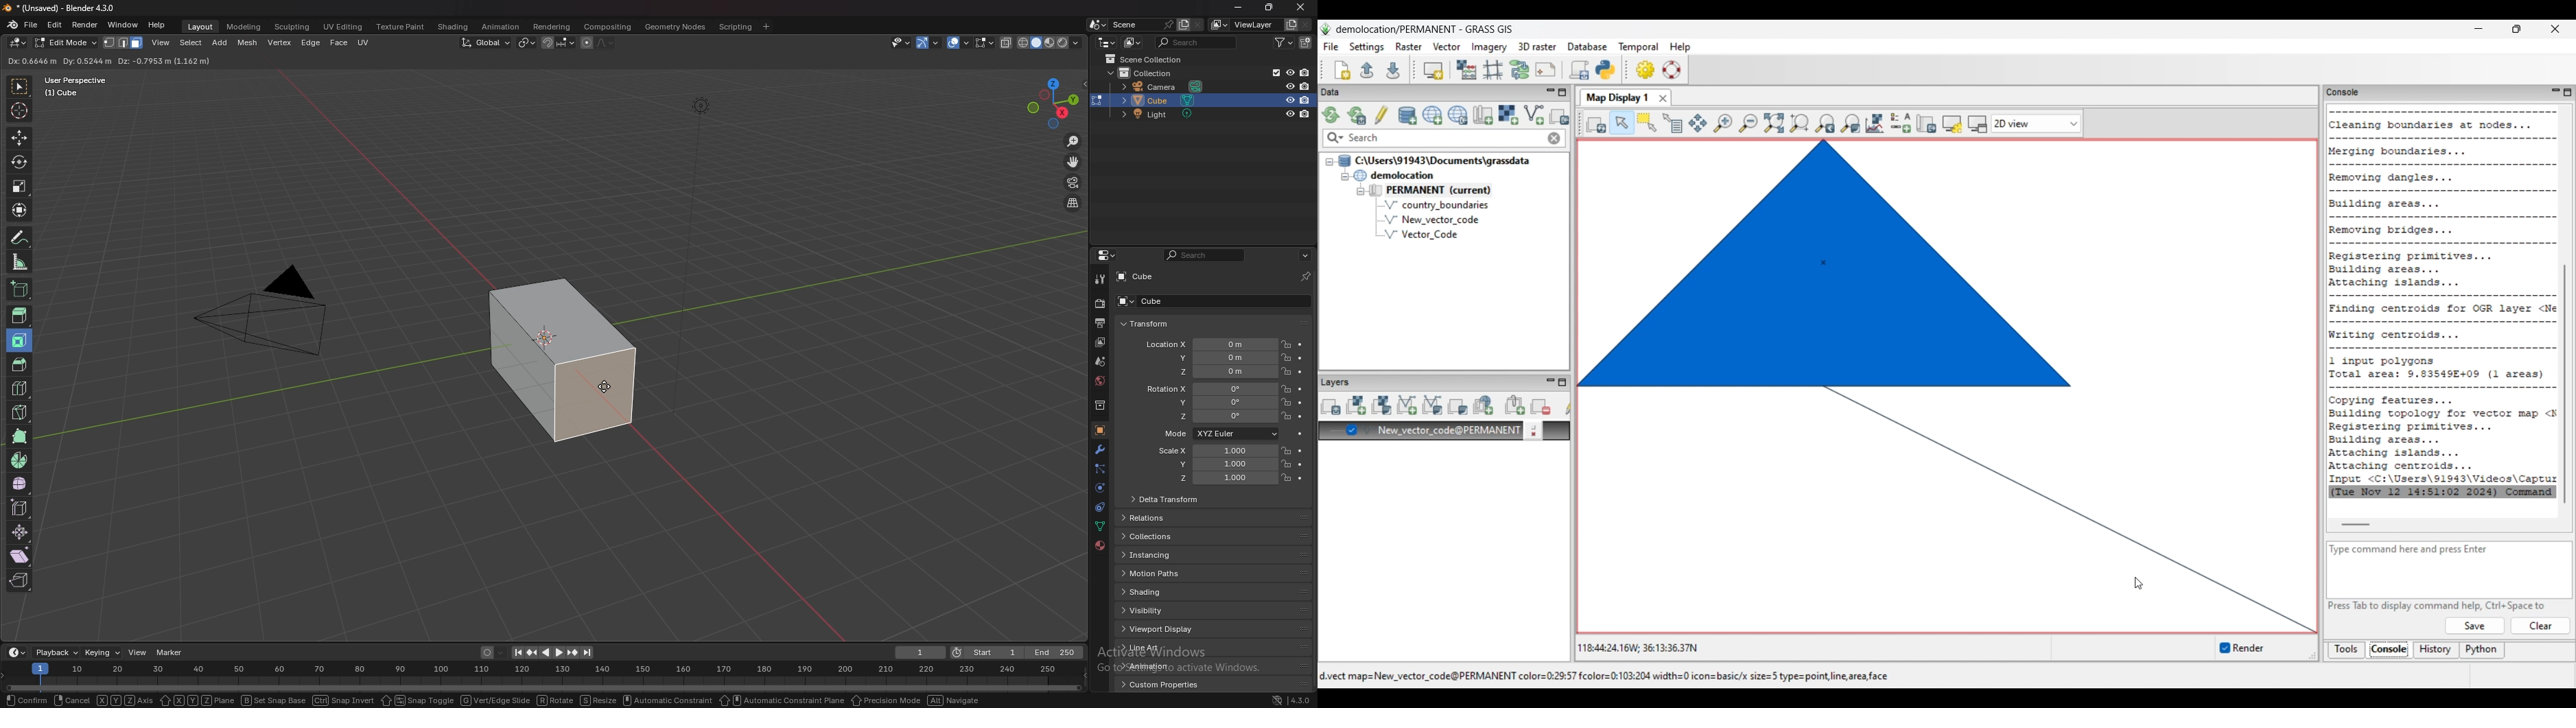 Image resolution: width=2576 pixels, height=728 pixels. I want to click on animate property, so click(1301, 372).